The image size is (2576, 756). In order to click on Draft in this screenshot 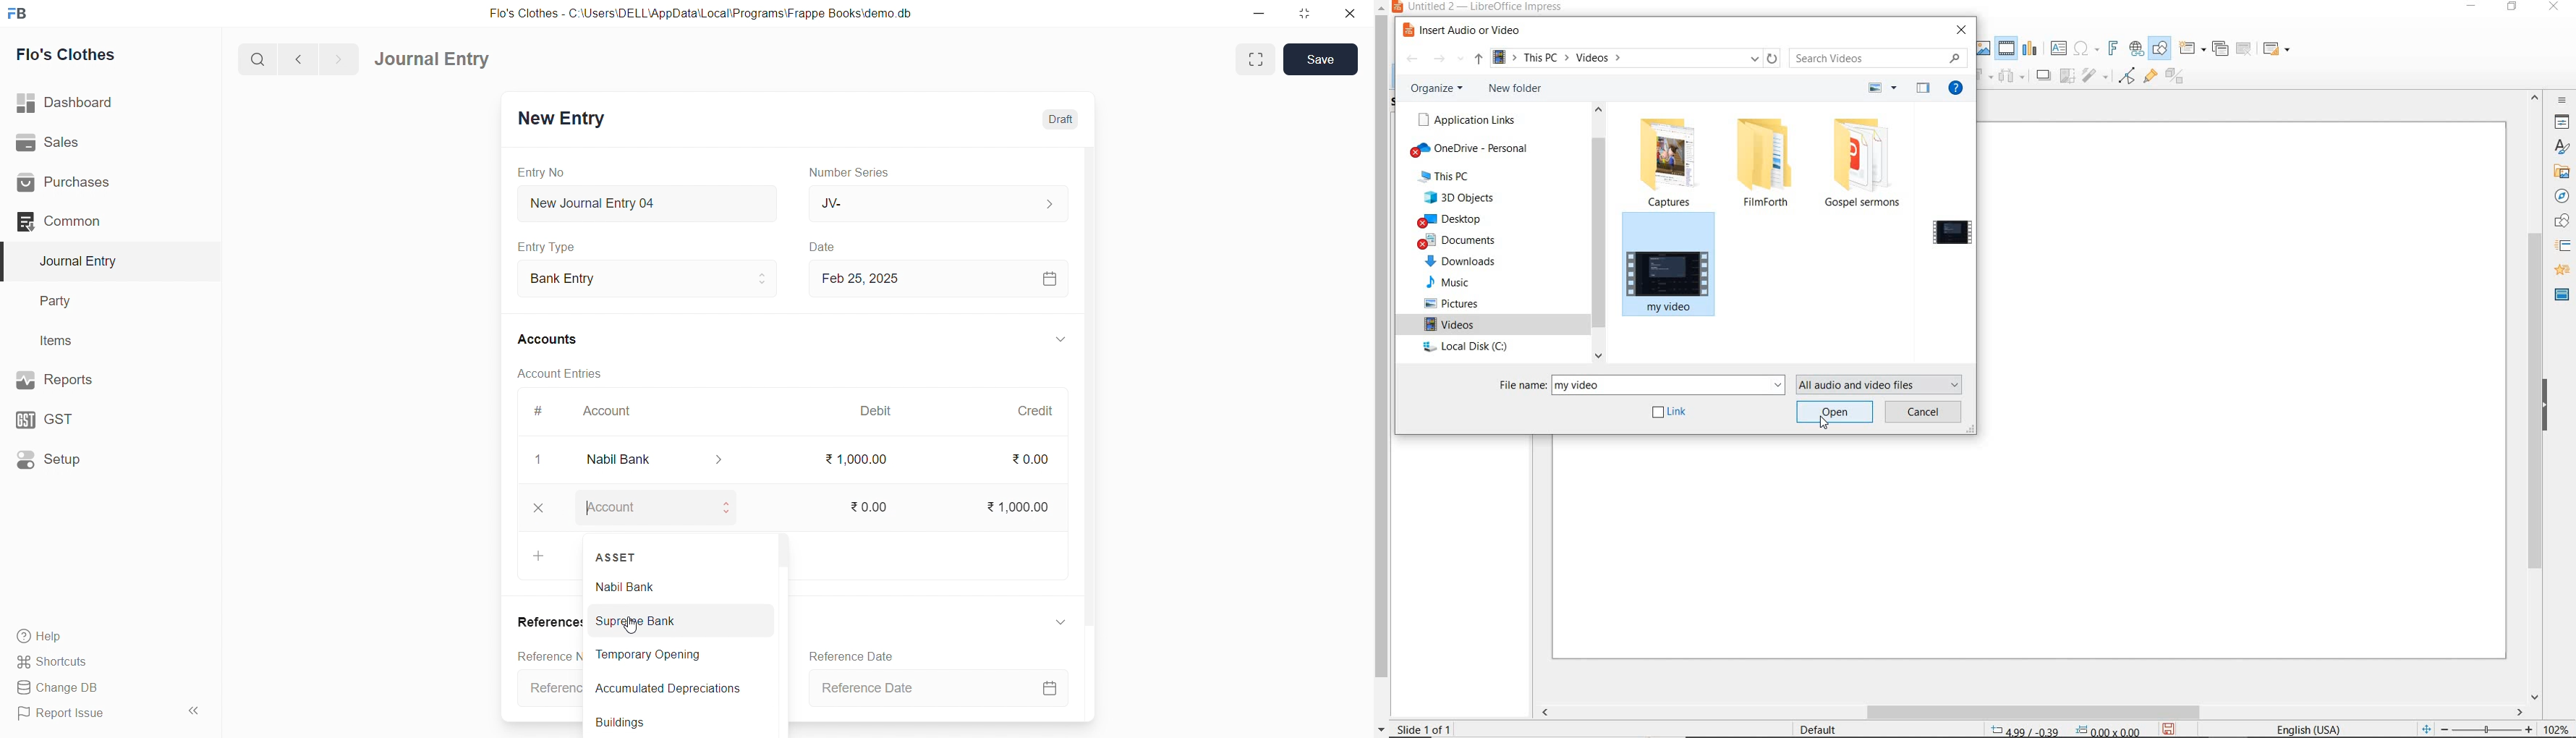, I will do `click(1059, 119)`.